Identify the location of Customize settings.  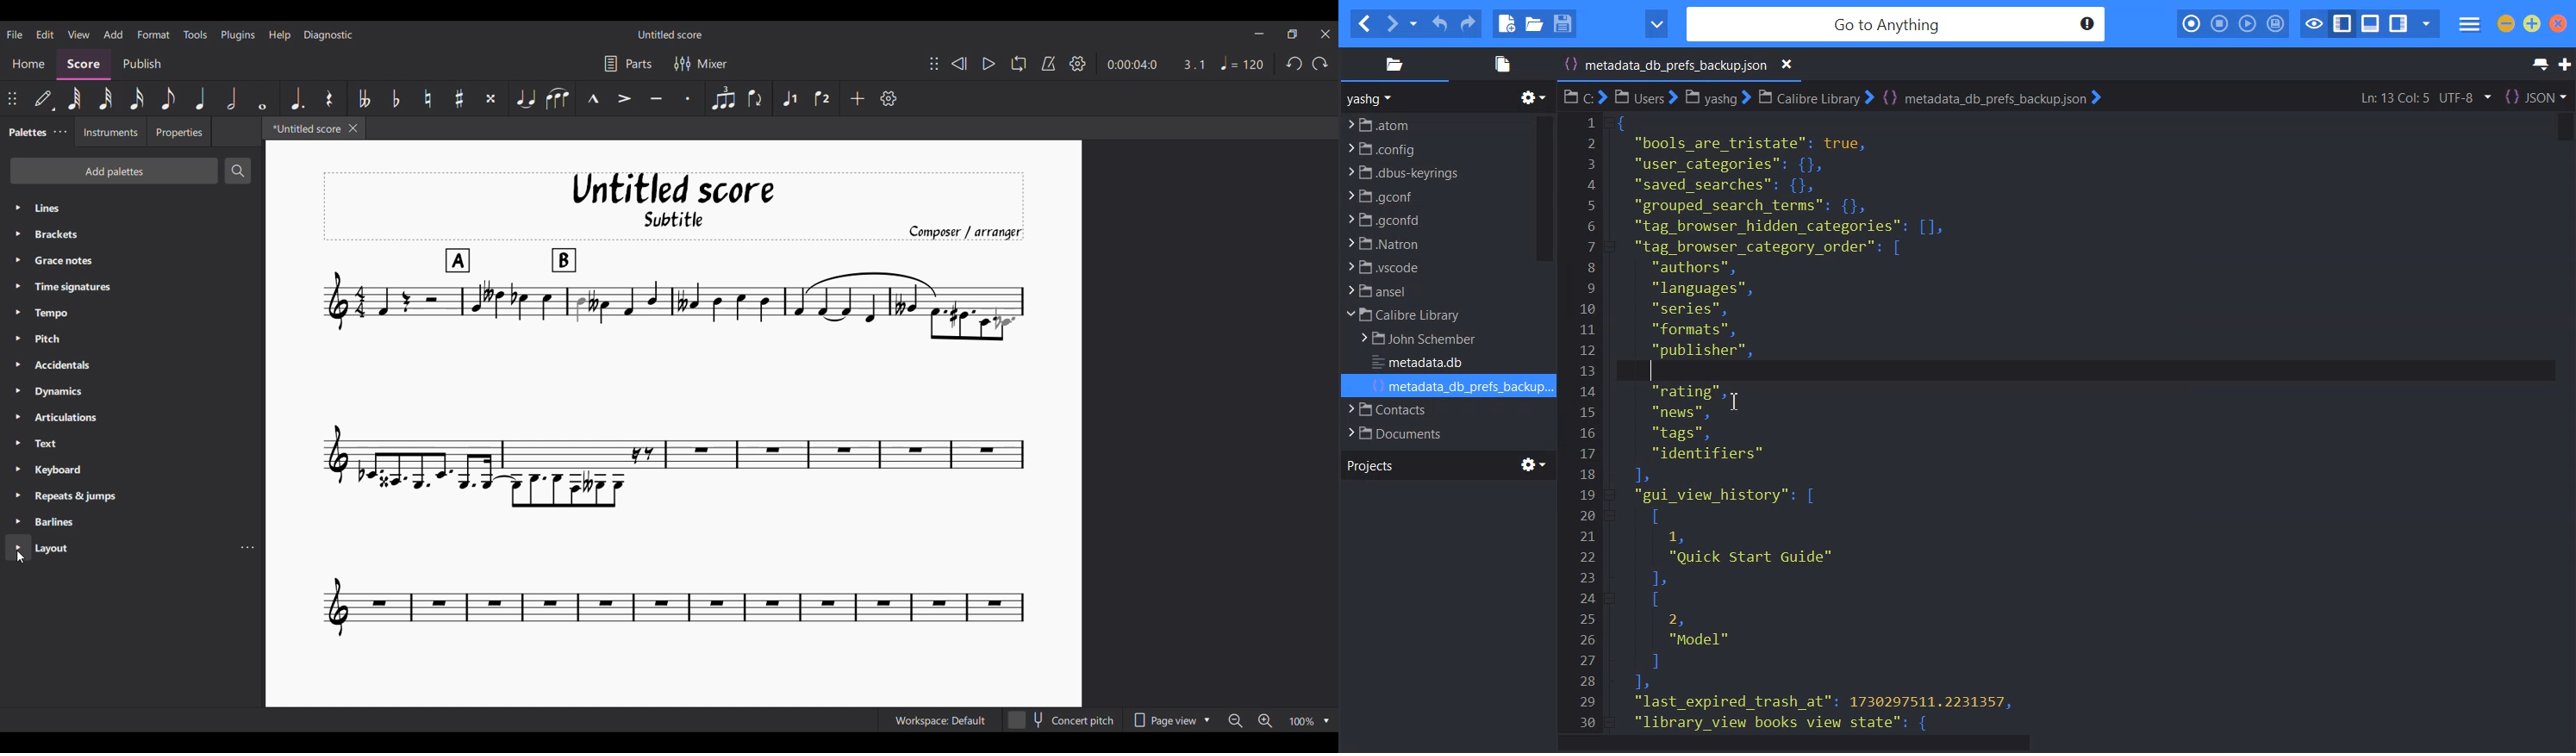
(889, 98).